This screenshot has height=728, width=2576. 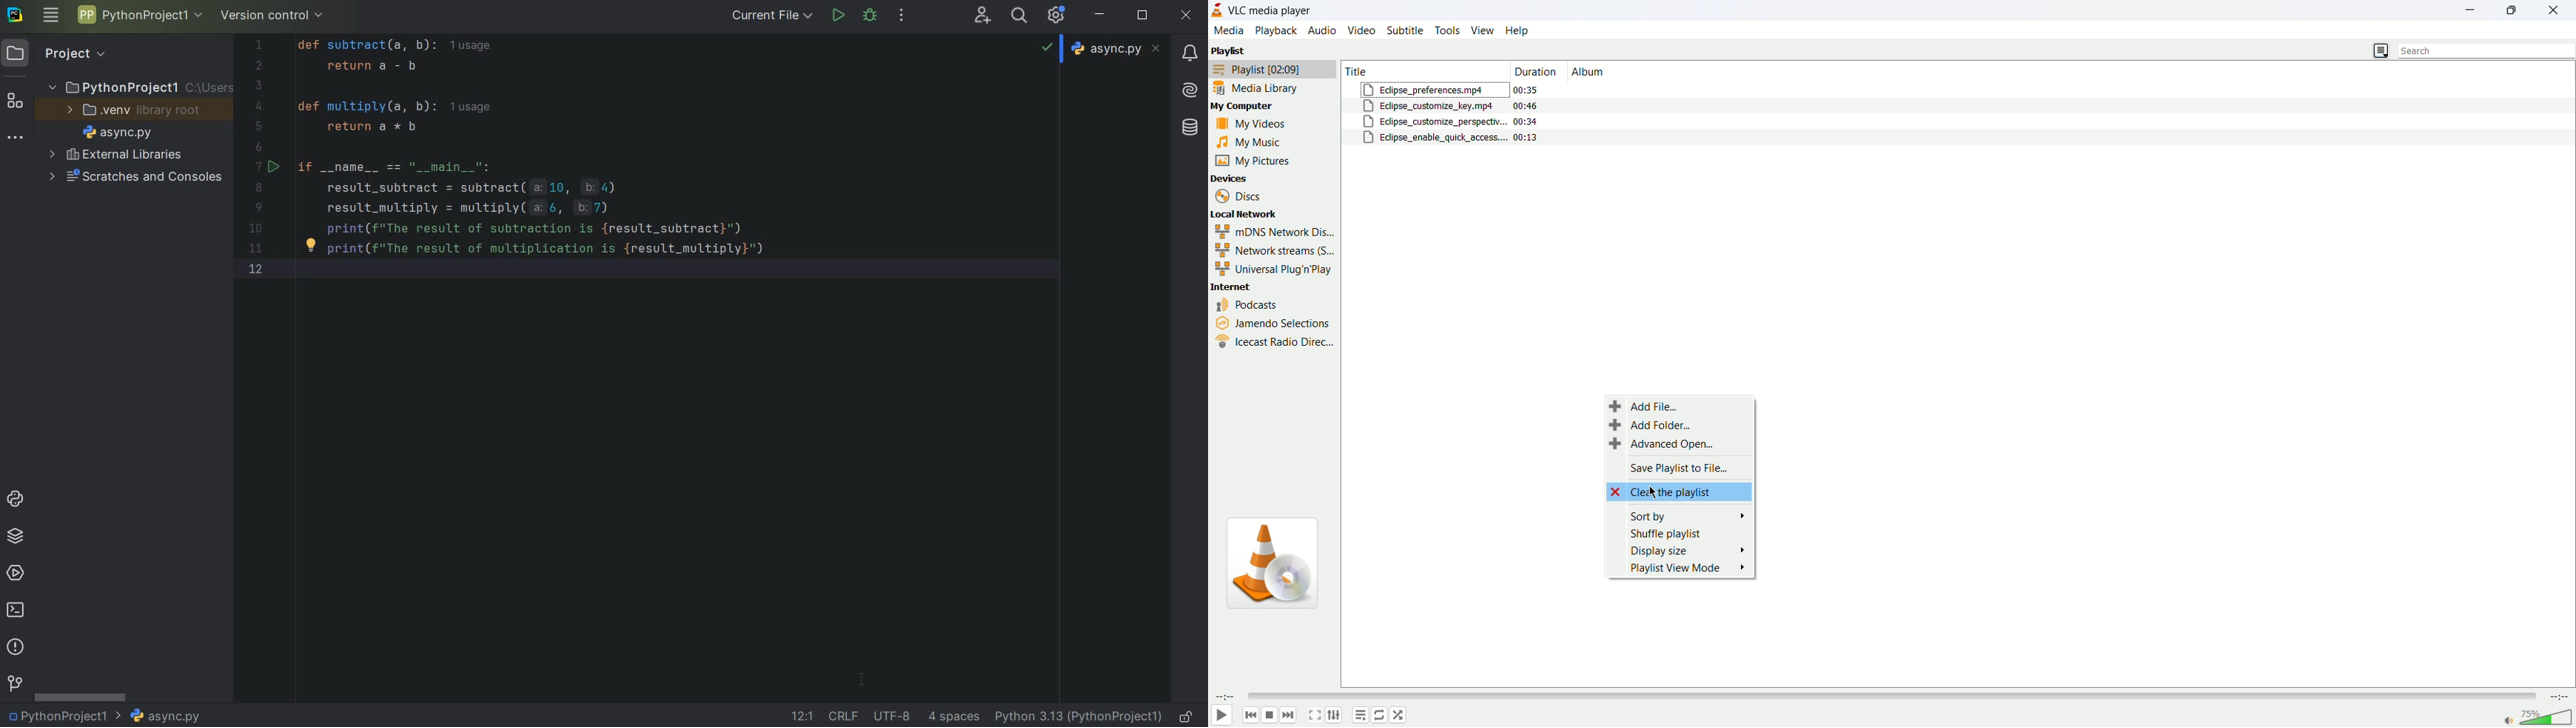 What do you see at coordinates (1403, 31) in the screenshot?
I see `subtitle` at bounding box center [1403, 31].